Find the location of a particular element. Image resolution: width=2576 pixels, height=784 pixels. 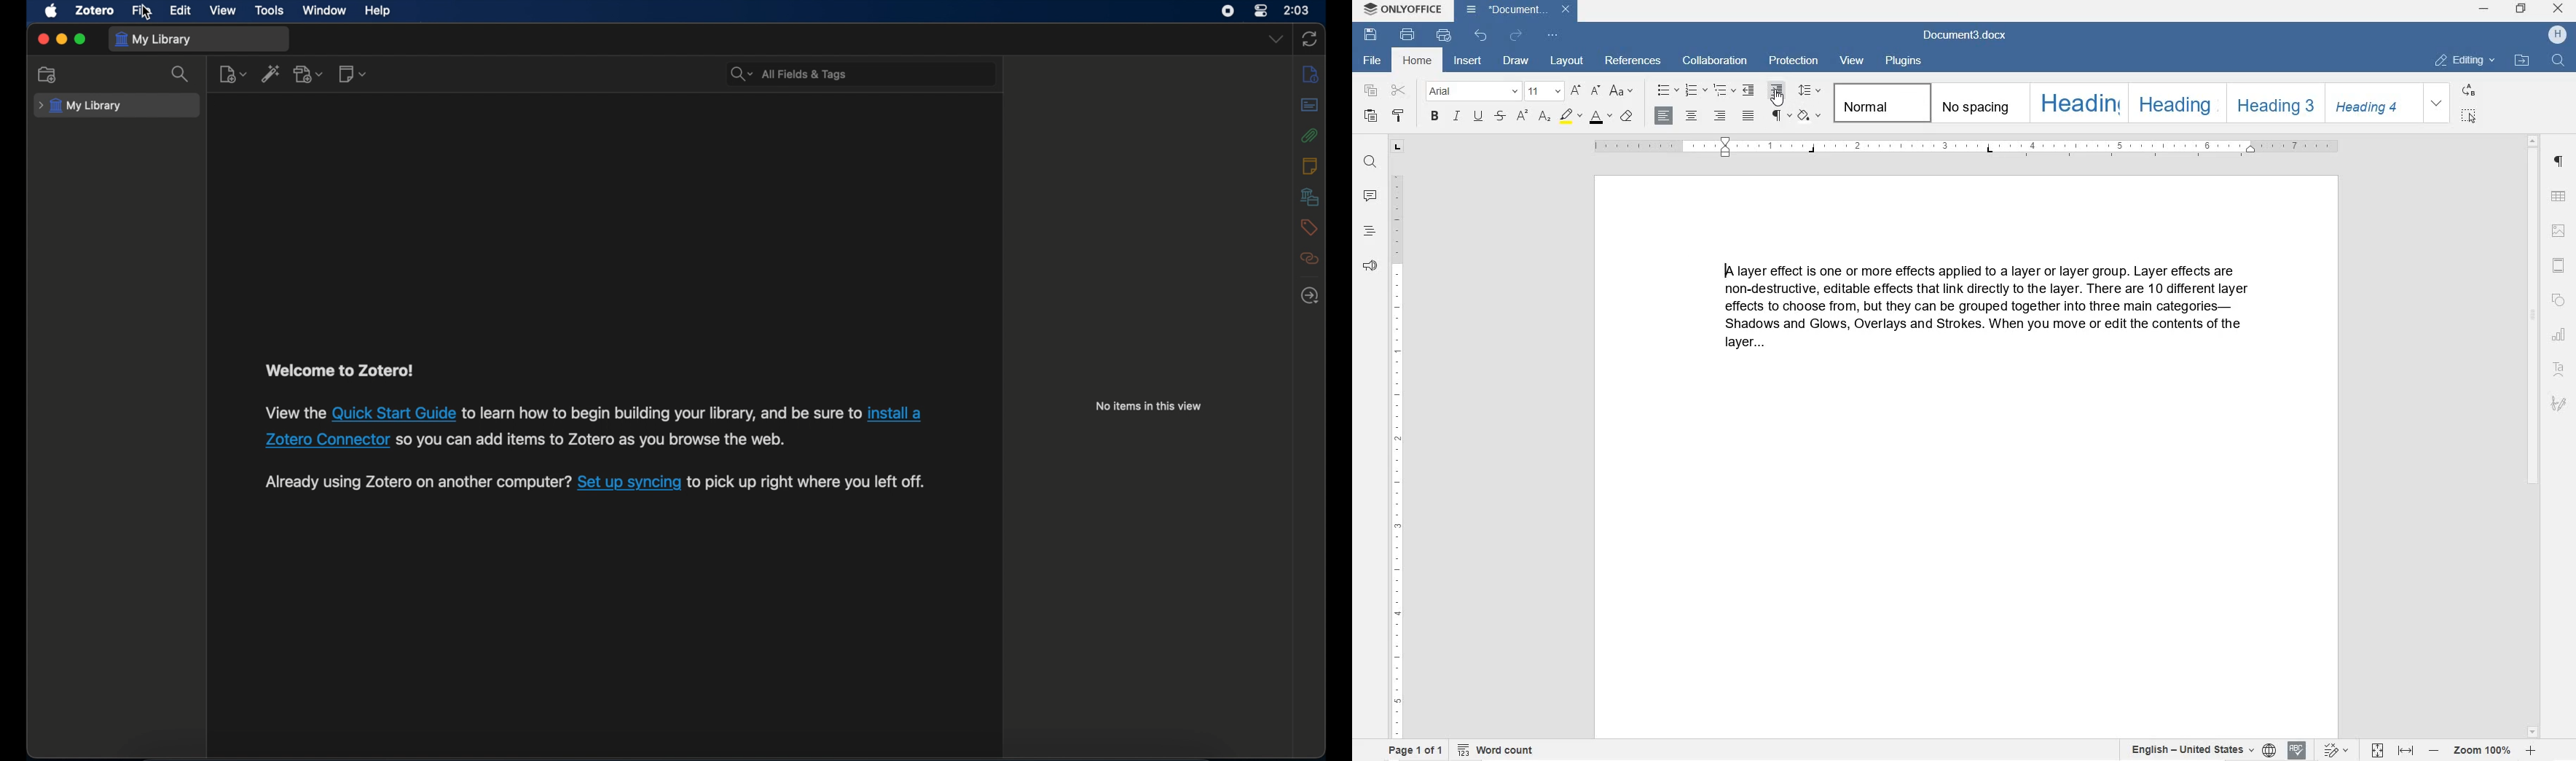

help is located at coordinates (377, 11).